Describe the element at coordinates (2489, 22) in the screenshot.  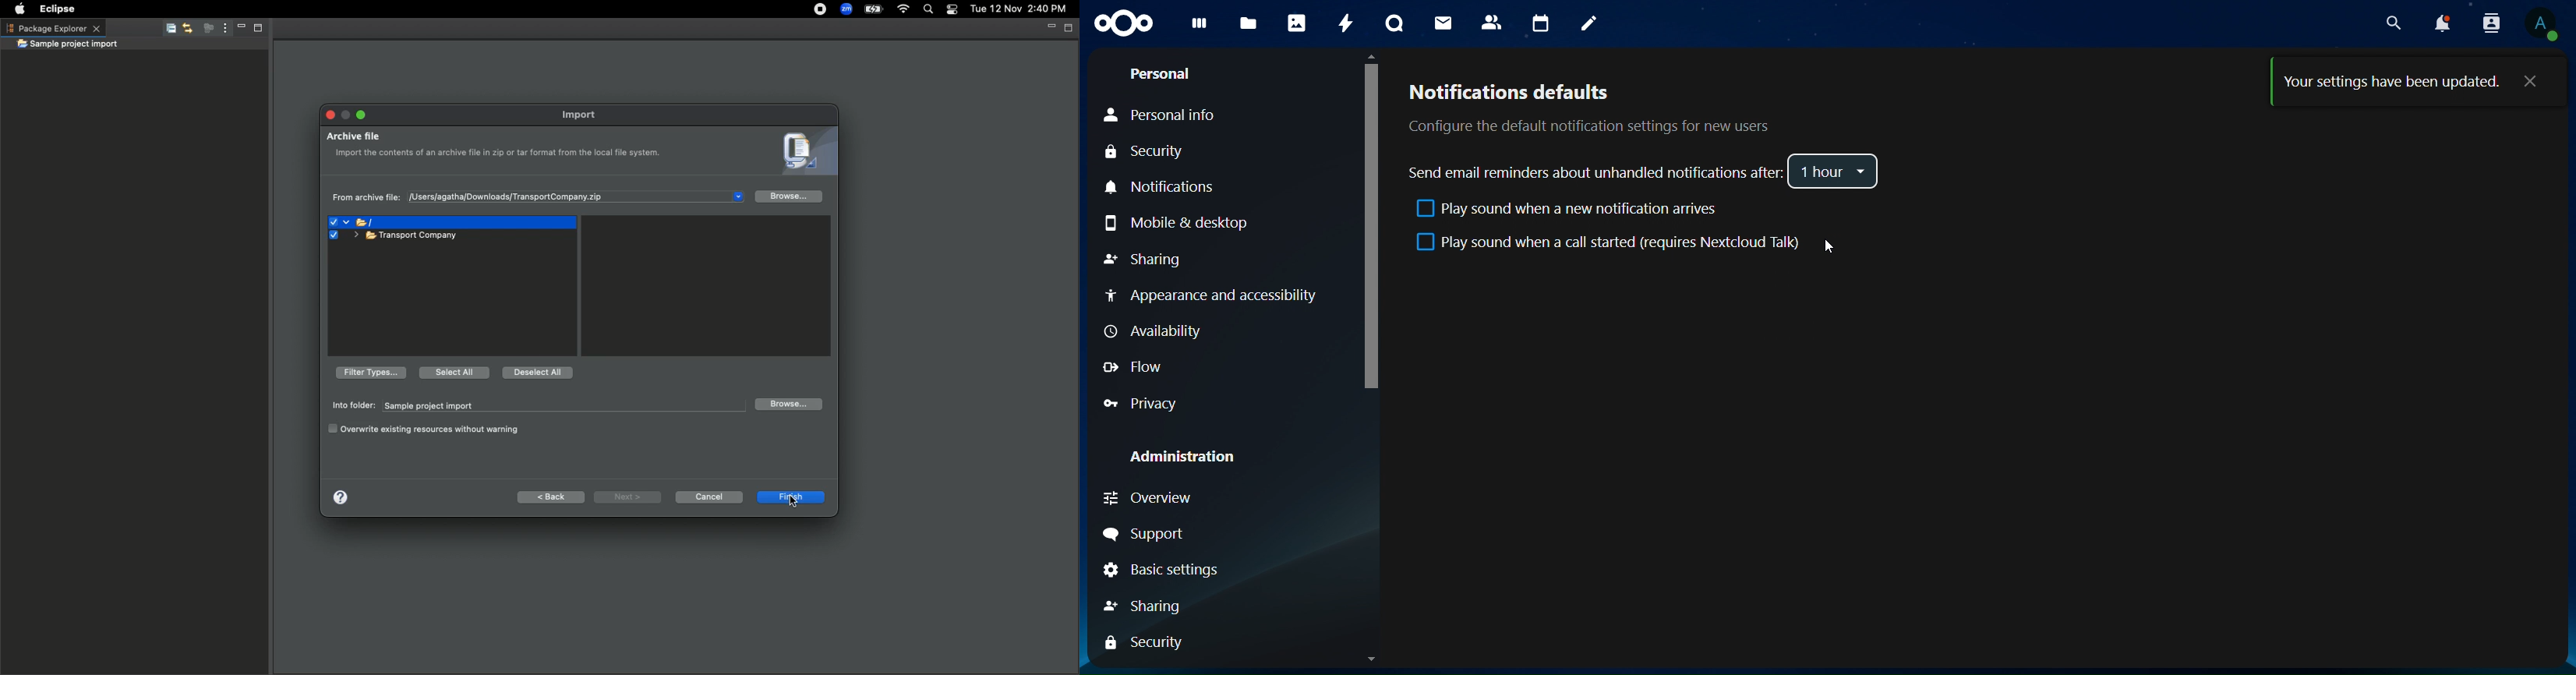
I see `search contact` at that location.